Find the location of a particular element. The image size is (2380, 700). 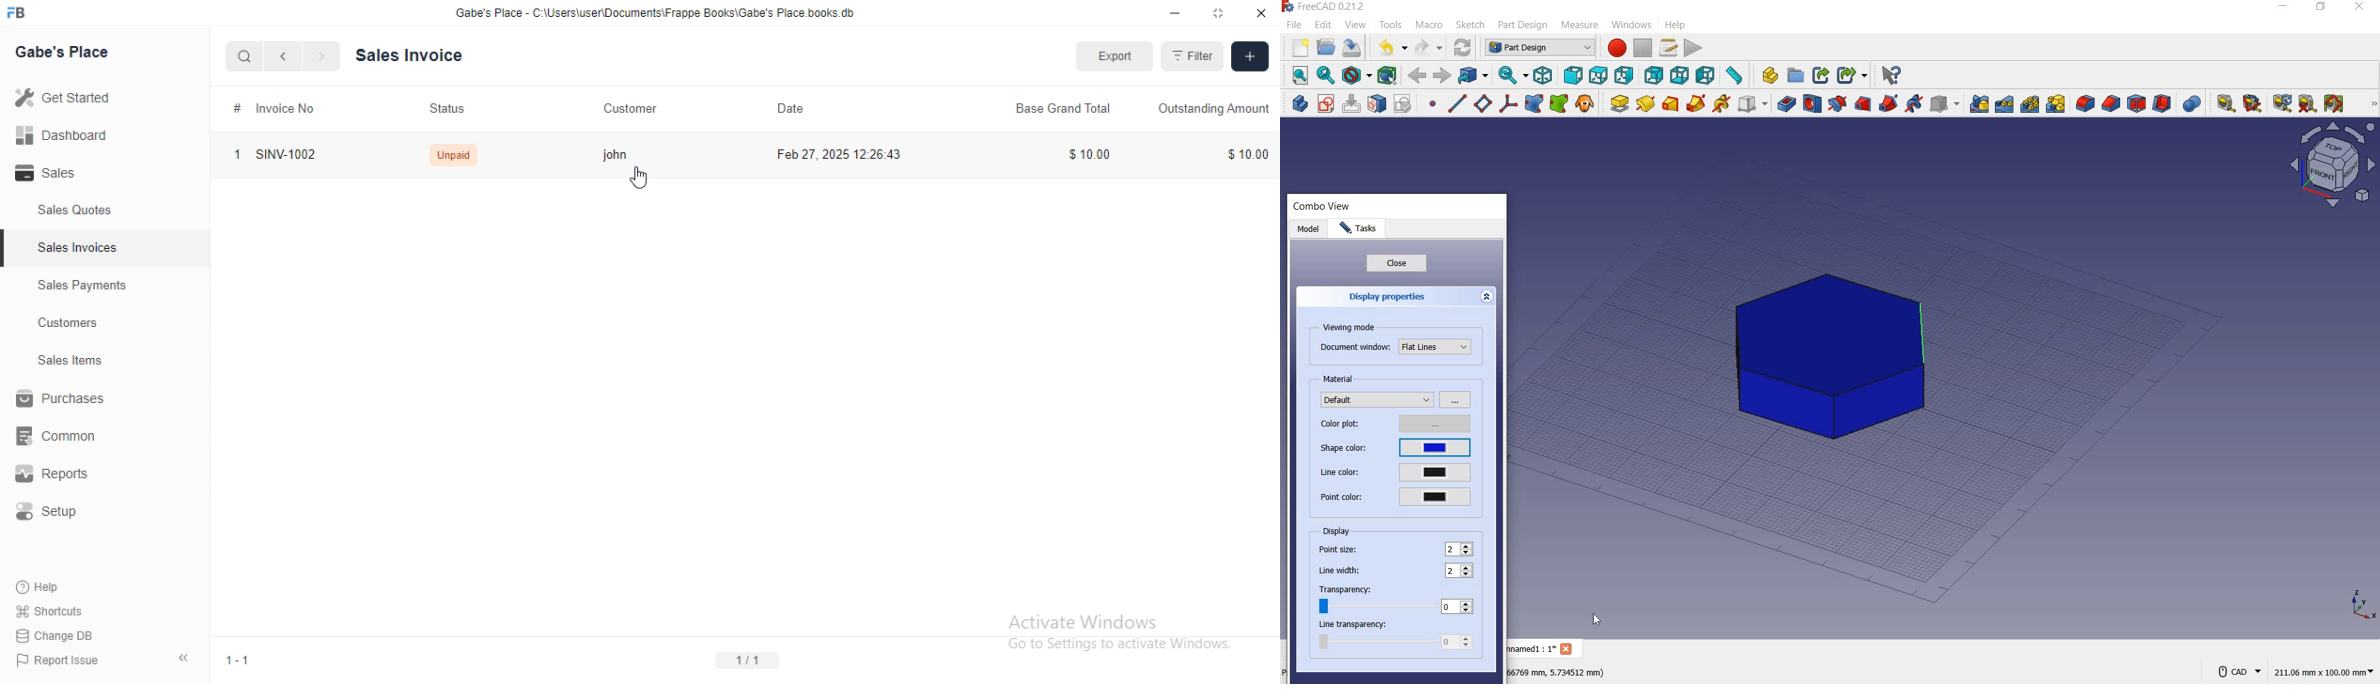

cursor is located at coordinates (638, 178).